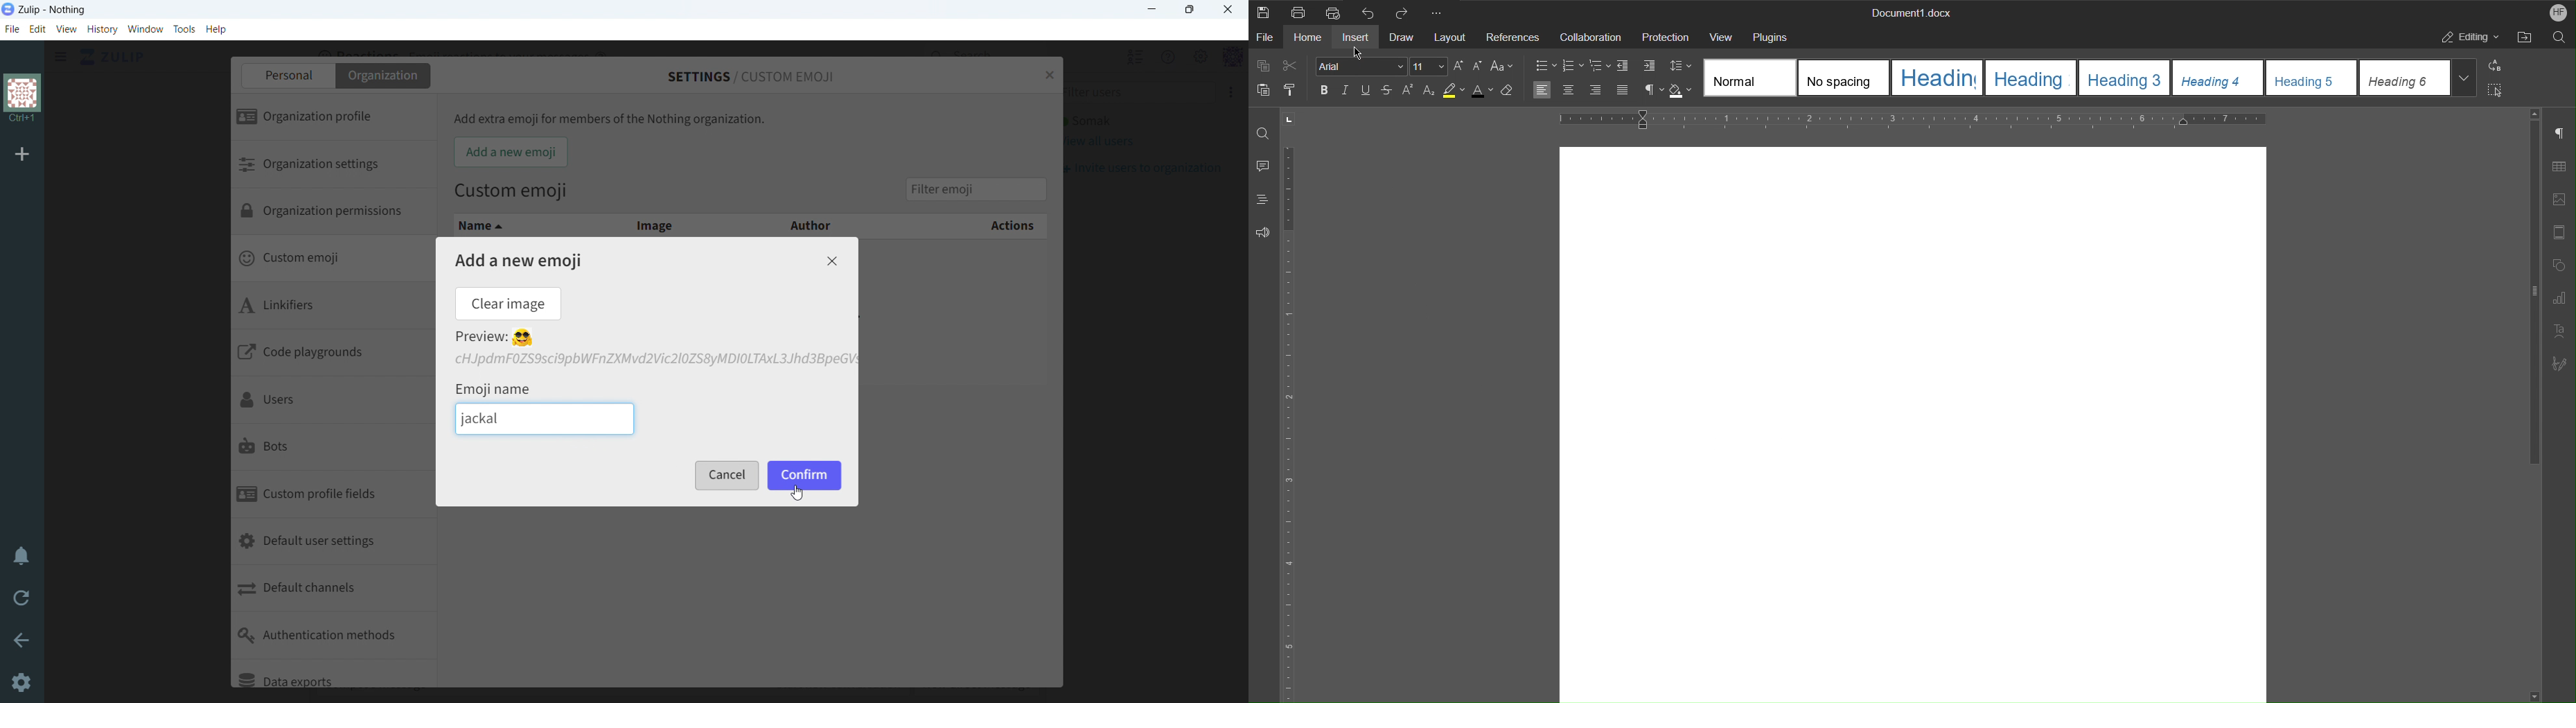 Image resolution: width=2576 pixels, height=728 pixels. What do you see at coordinates (332, 165) in the screenshot?
I see `organization settings` at bounding box center [332, 165].